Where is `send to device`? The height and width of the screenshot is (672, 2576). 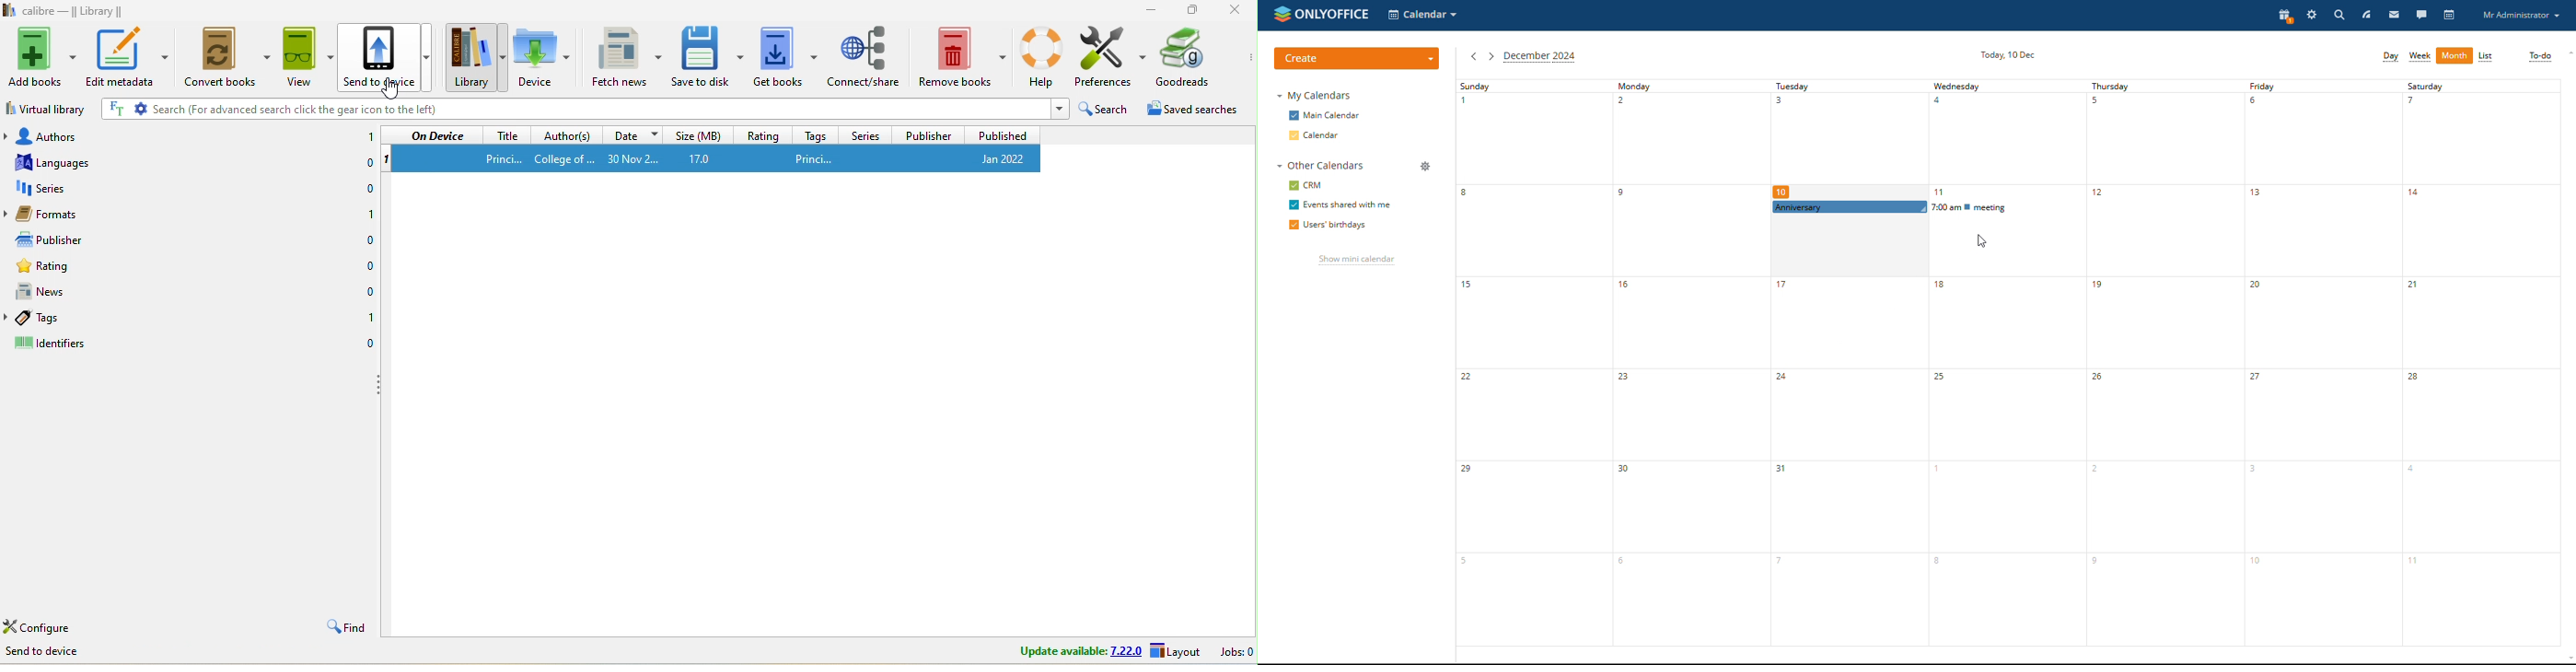
send to device is located at coordinates (385, 58).